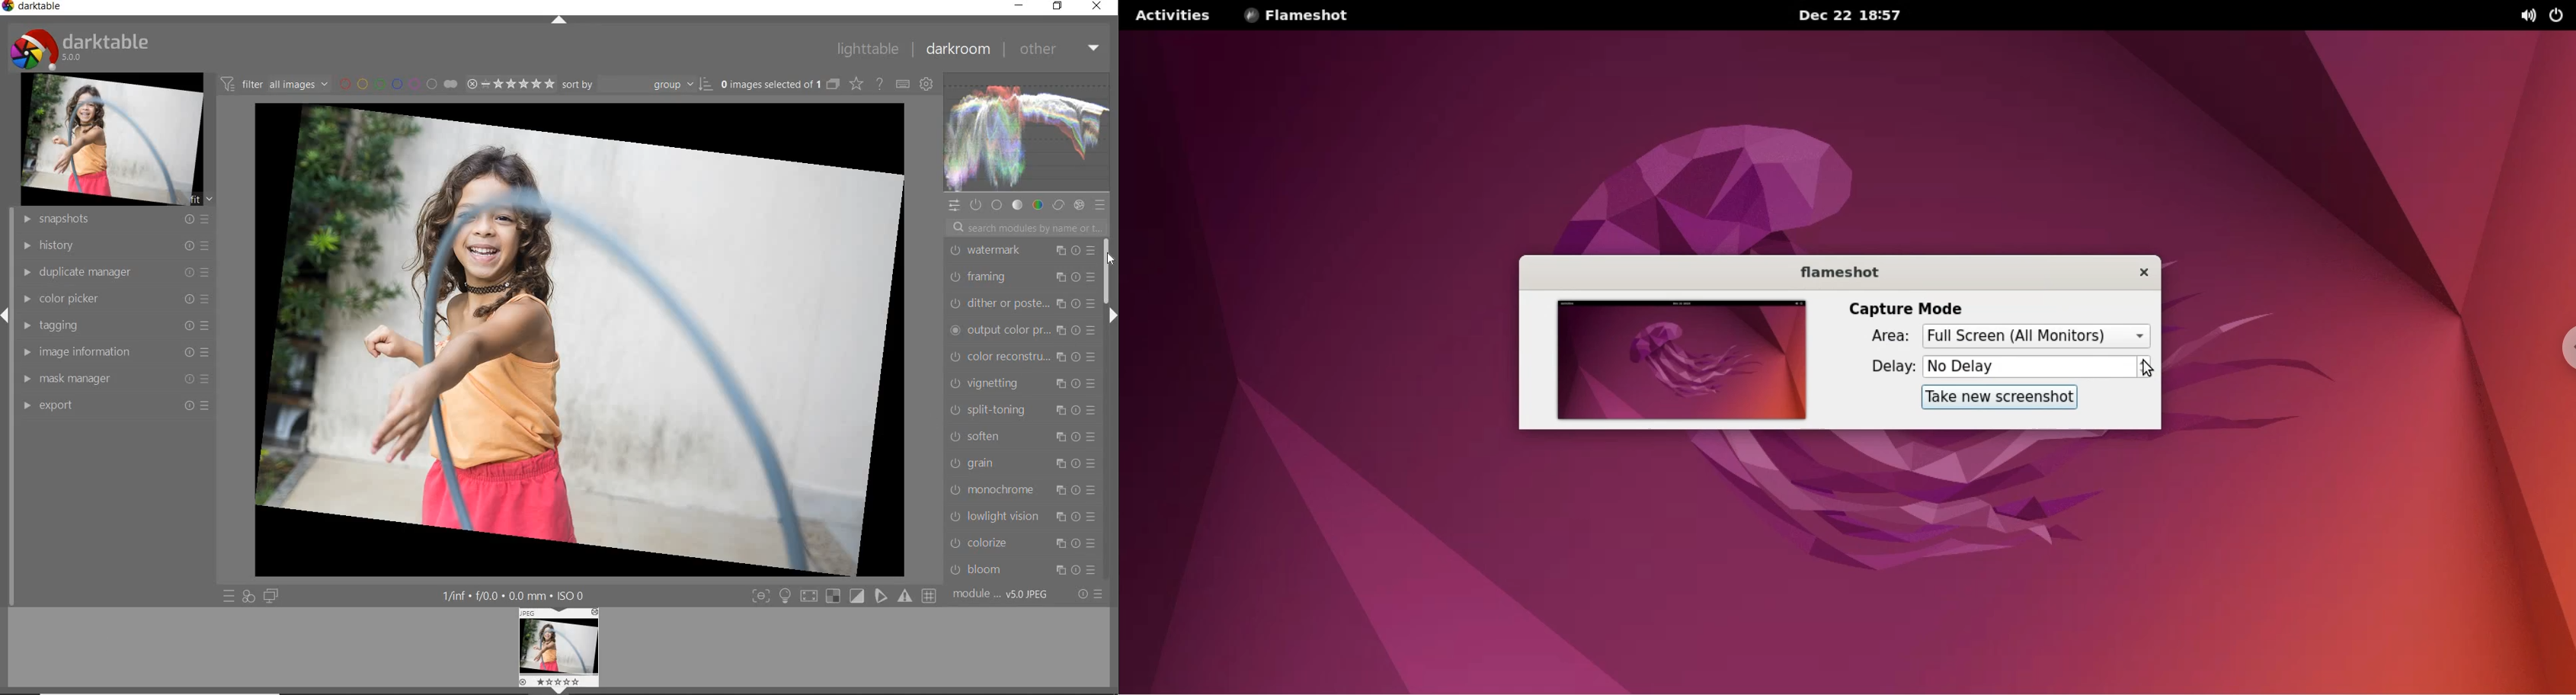  I want to click on change type of overlay, so click(858, 85).